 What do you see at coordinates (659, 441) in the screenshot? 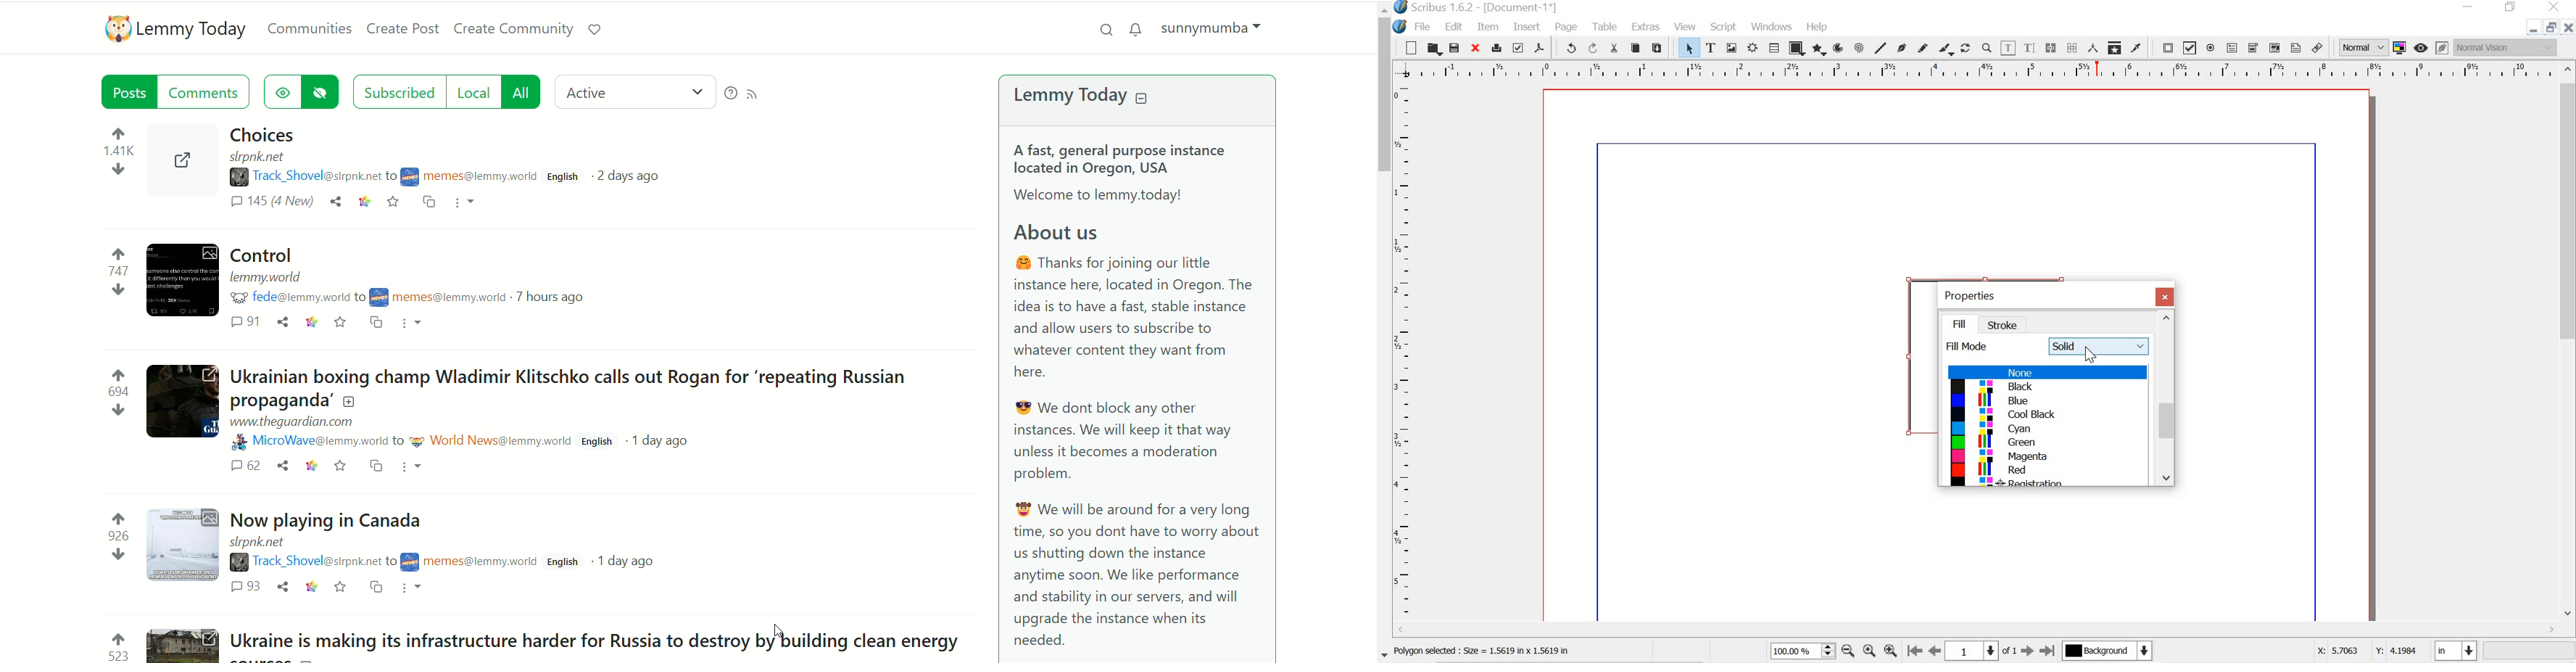
I see `1 day ago` at bounding box center [659, 441].